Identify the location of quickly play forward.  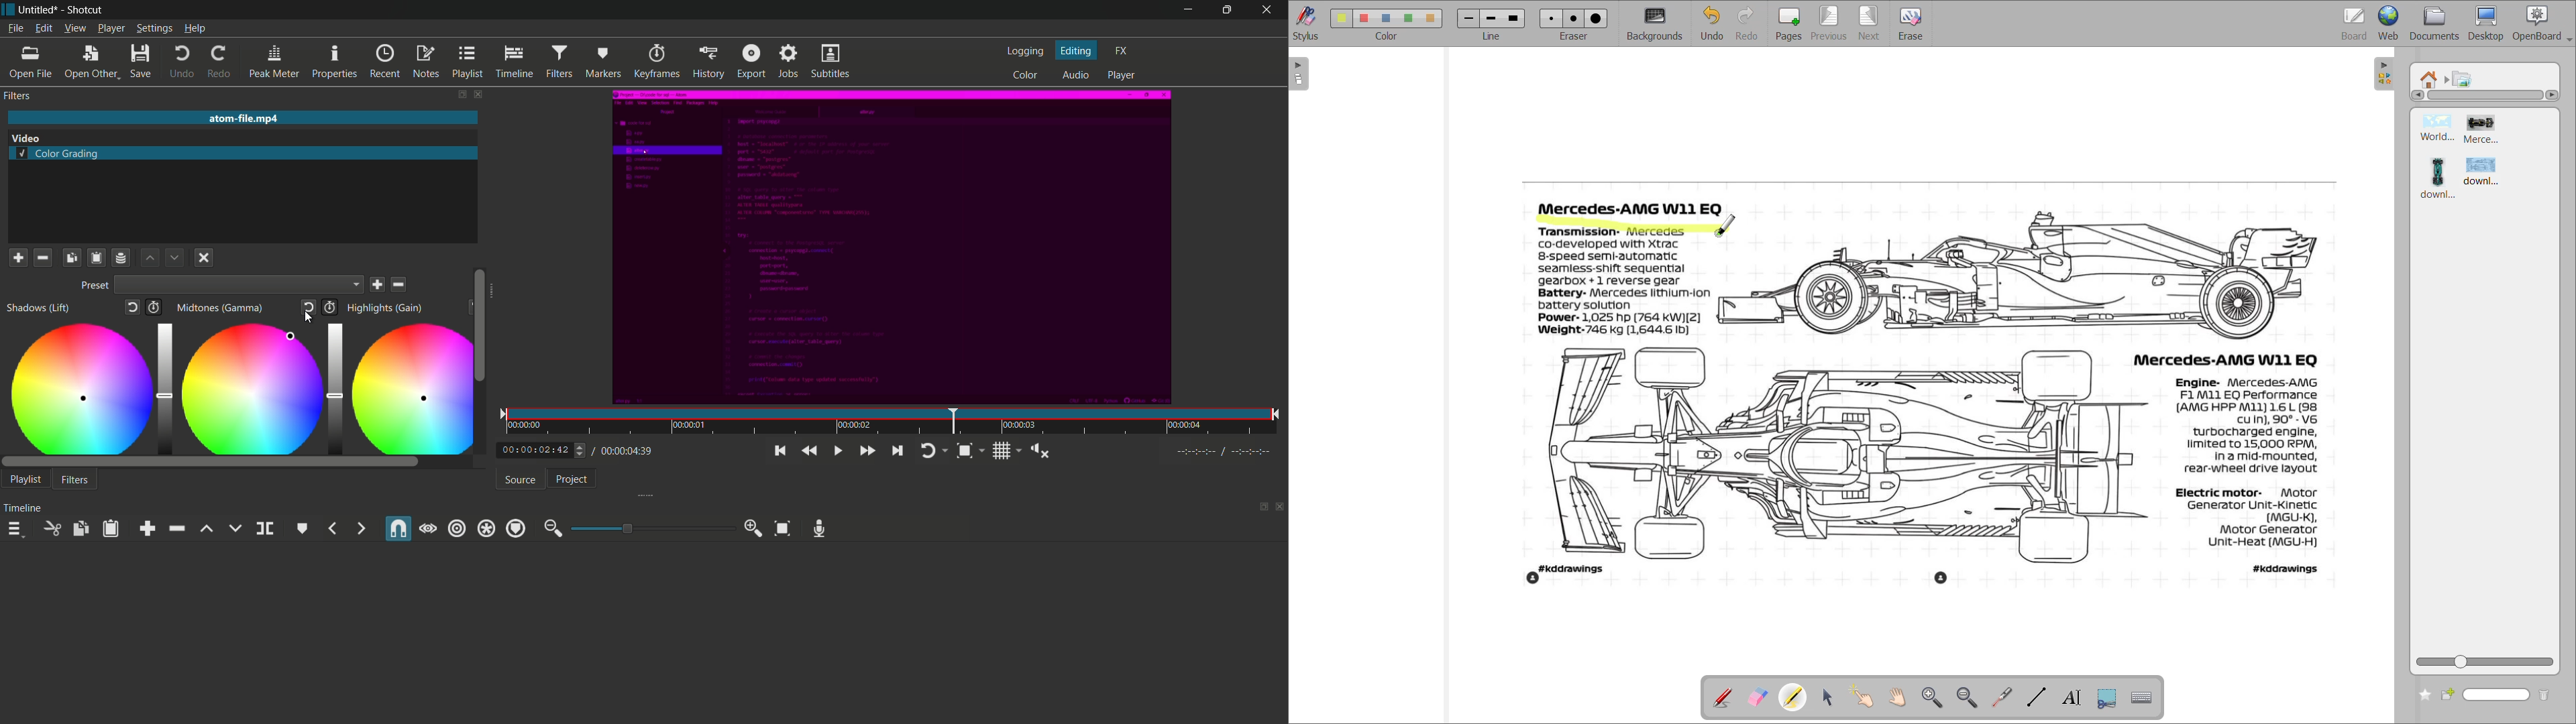
(868, 450).